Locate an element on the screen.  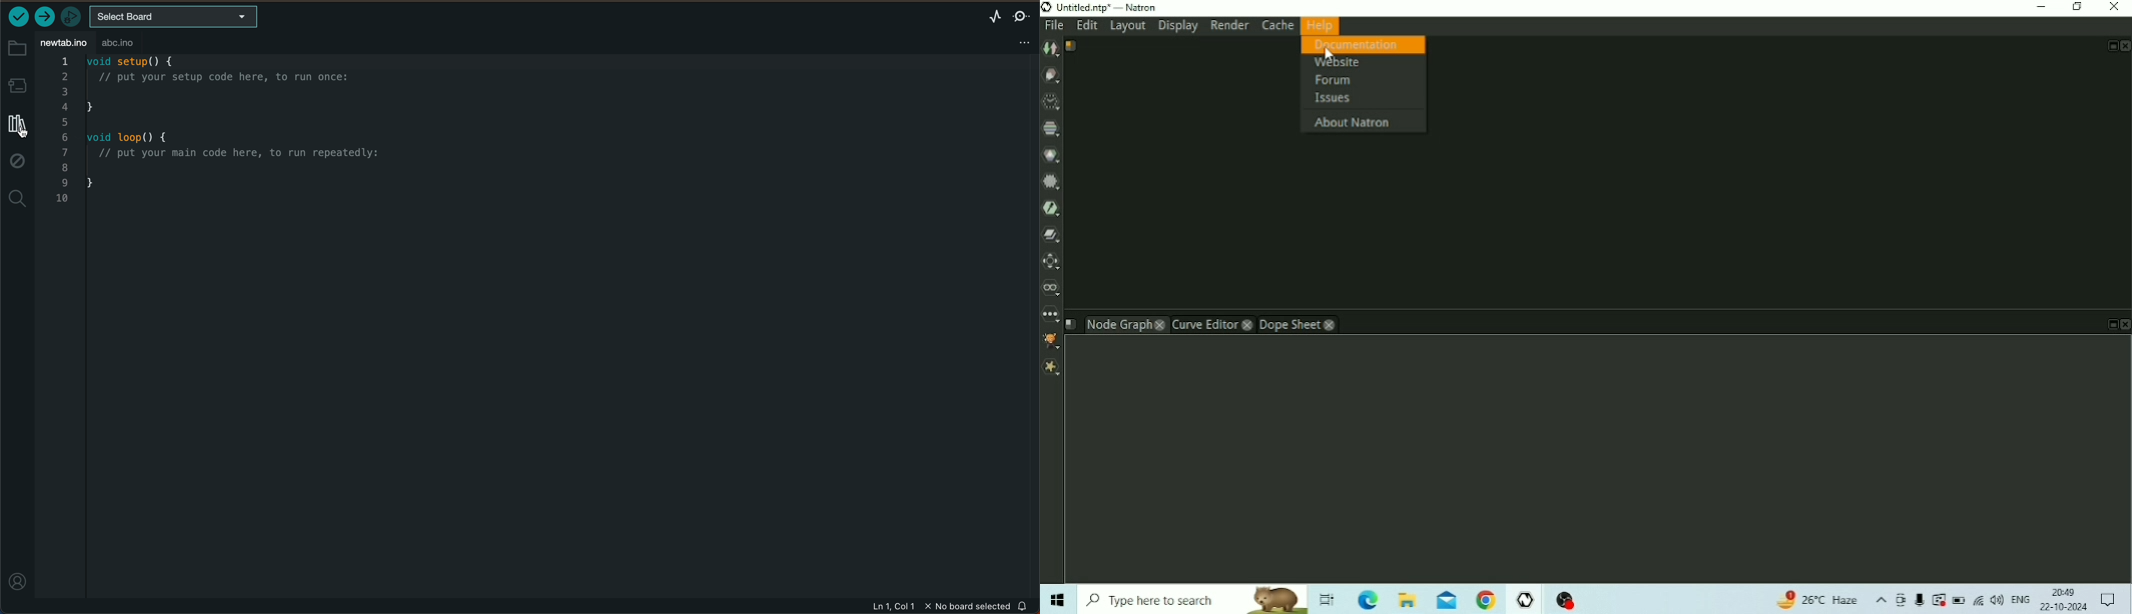
debug is located at coordinates (18, 163).